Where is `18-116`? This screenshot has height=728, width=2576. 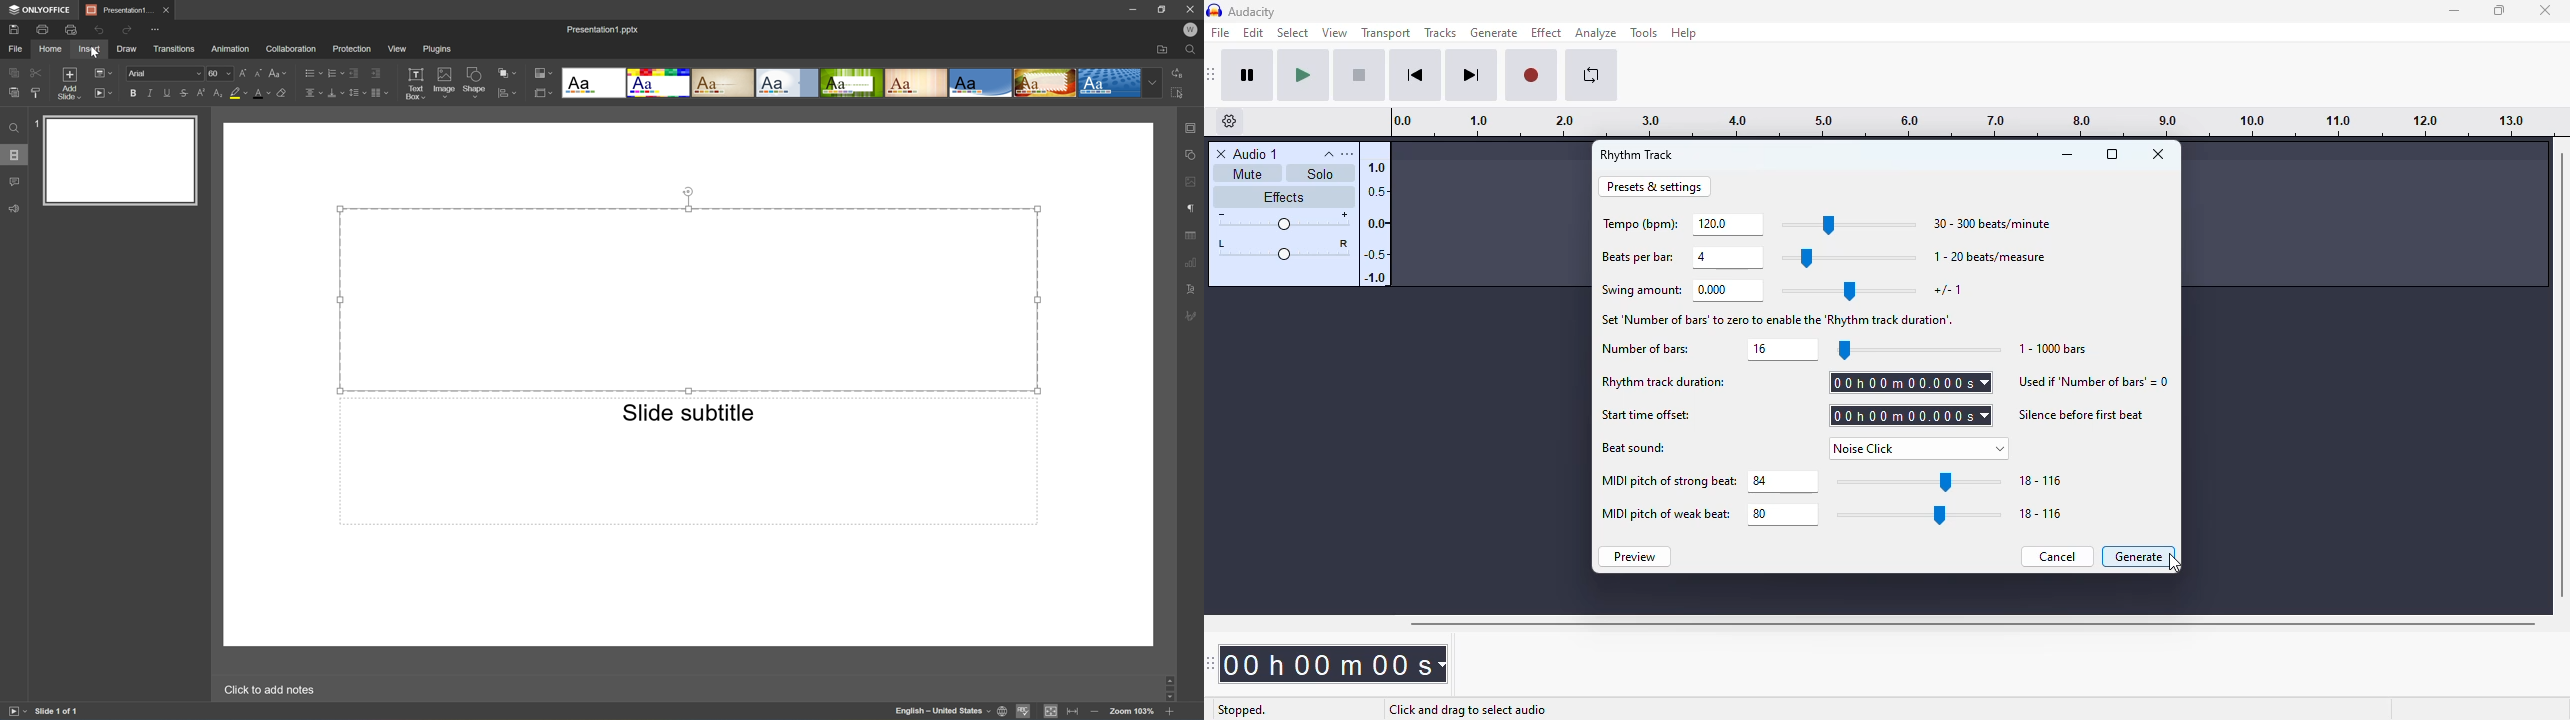 18-116 is located at coordinates (2041, 481).